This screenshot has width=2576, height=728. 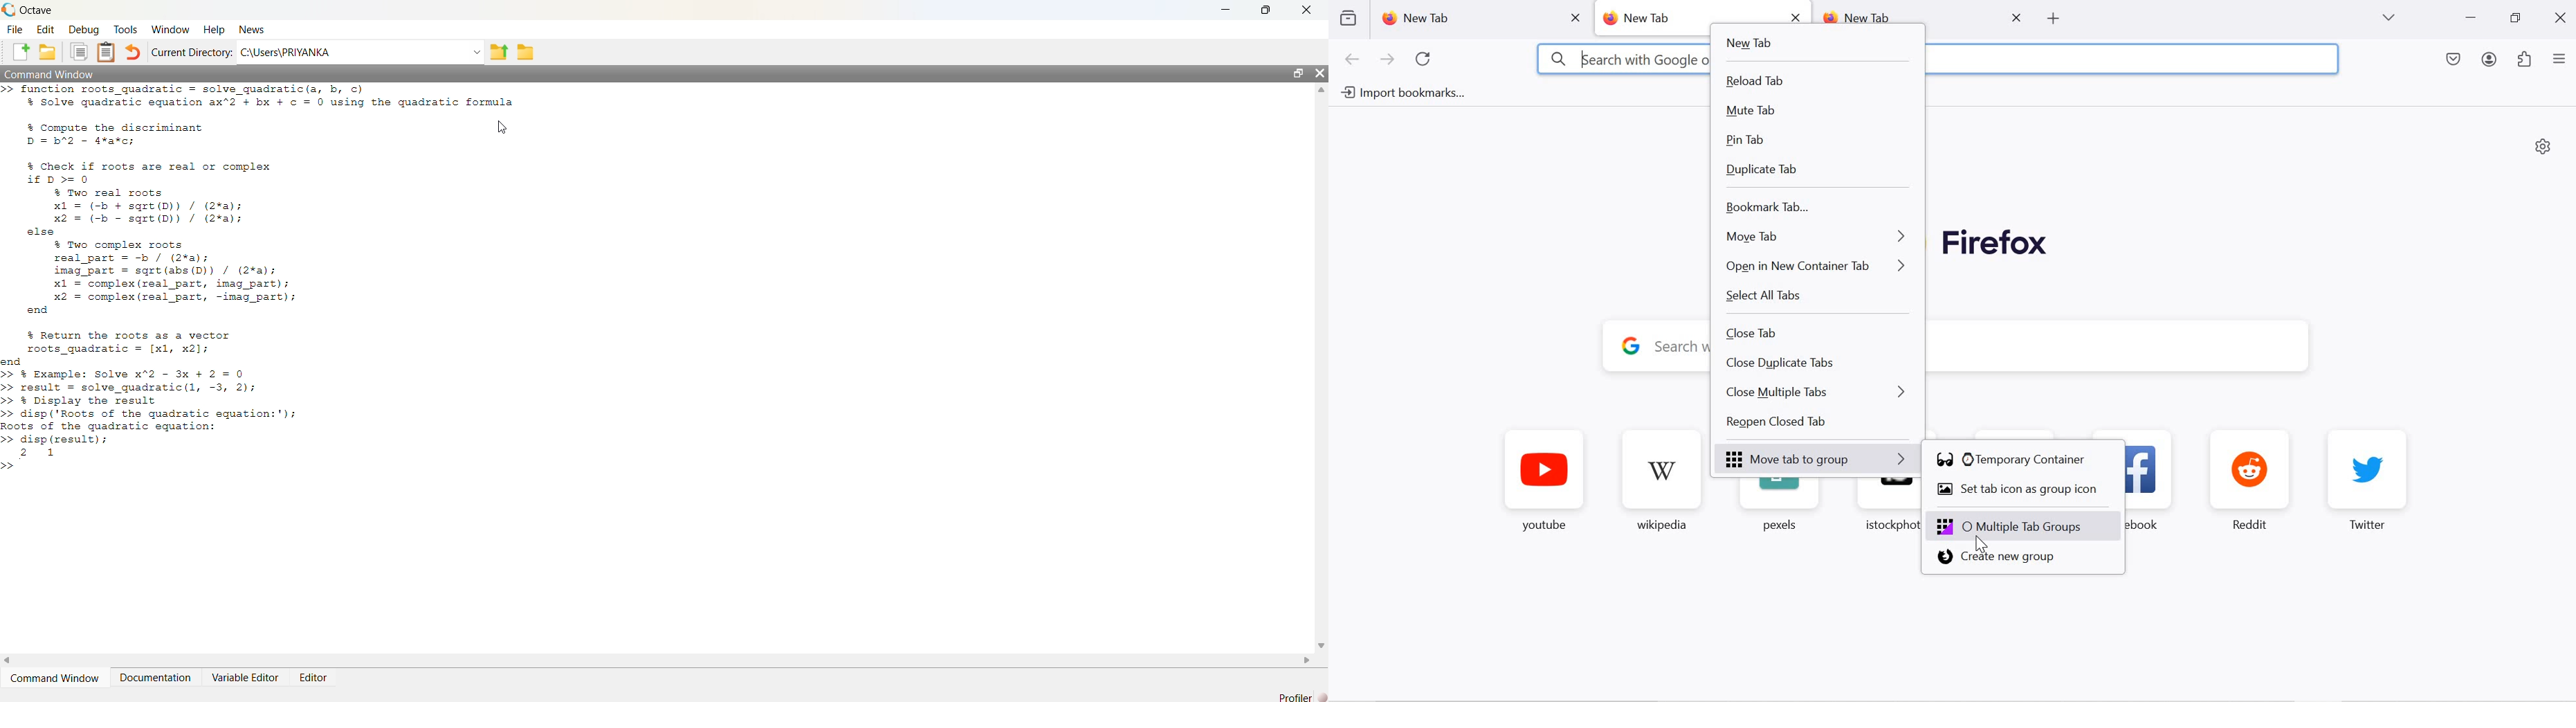 What do you see at coordinates (1821, 174) in the screenshot?
I see `duplicate tab` at bounding box center [1821, 174].